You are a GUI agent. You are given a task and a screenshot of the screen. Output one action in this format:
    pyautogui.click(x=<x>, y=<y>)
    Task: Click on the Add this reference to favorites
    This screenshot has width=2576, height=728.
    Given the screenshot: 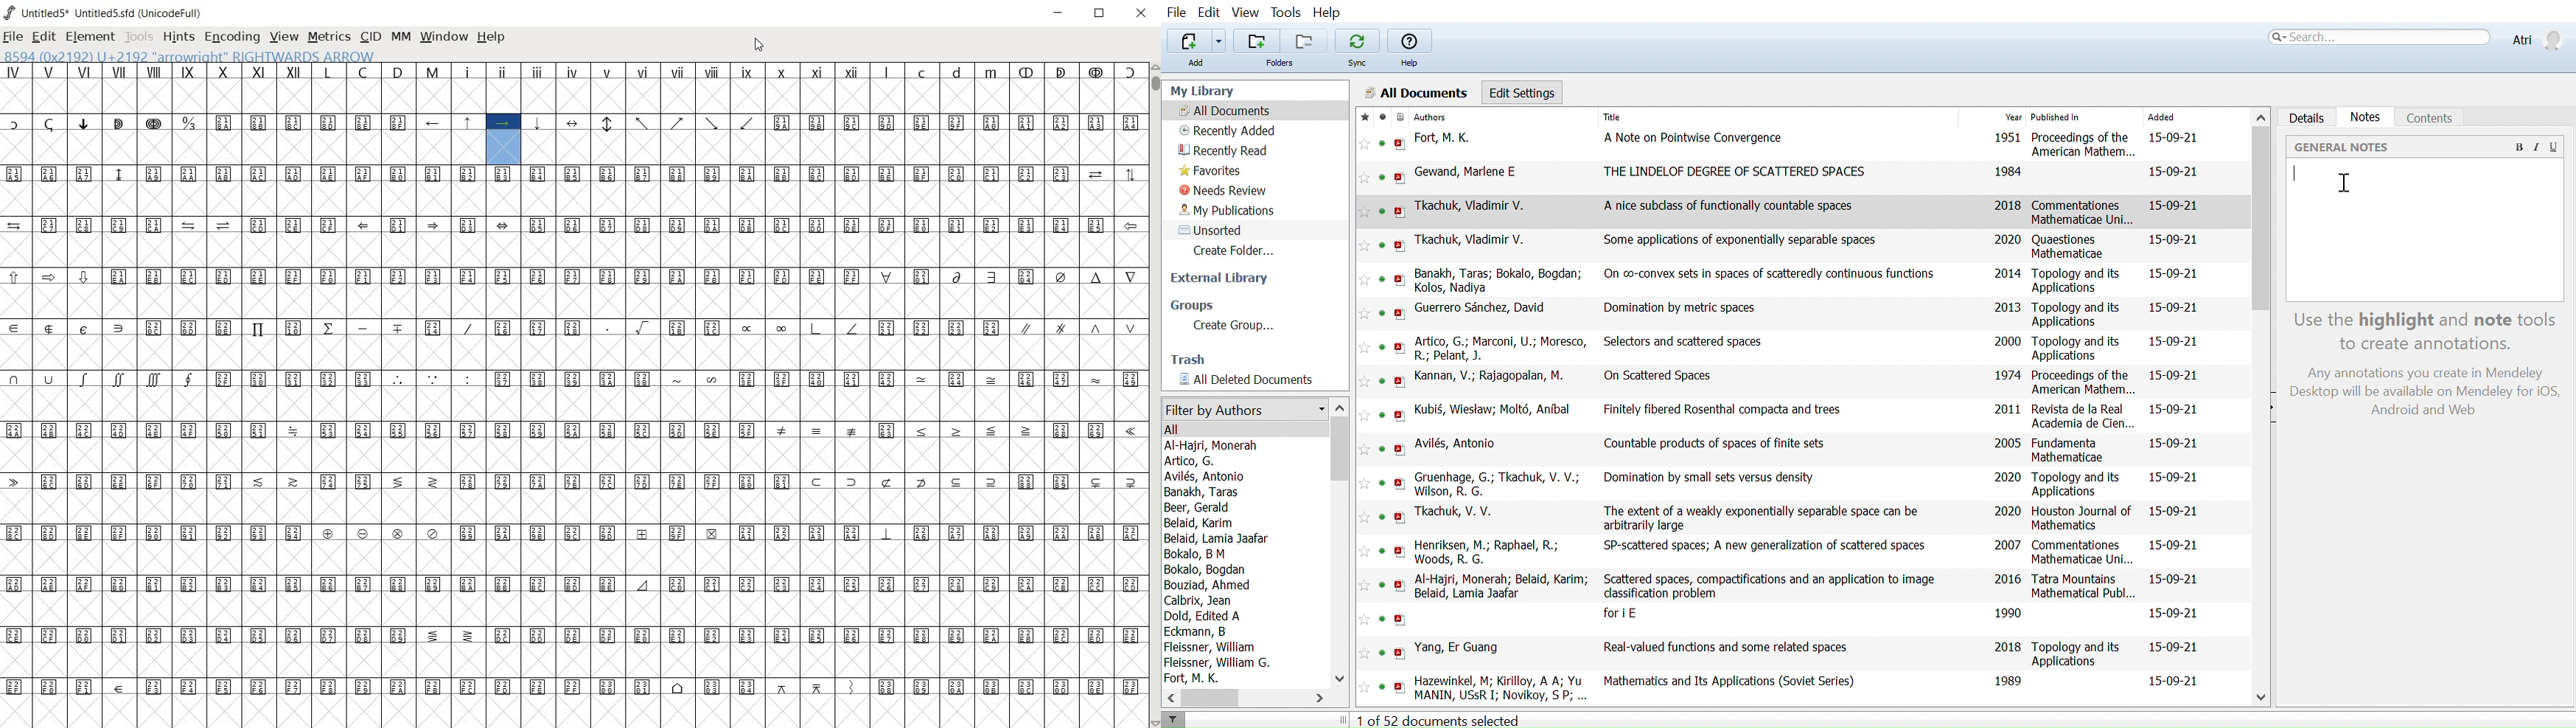 What is the action you would take?
    pyautogui.click(x=1365, y=178)
    